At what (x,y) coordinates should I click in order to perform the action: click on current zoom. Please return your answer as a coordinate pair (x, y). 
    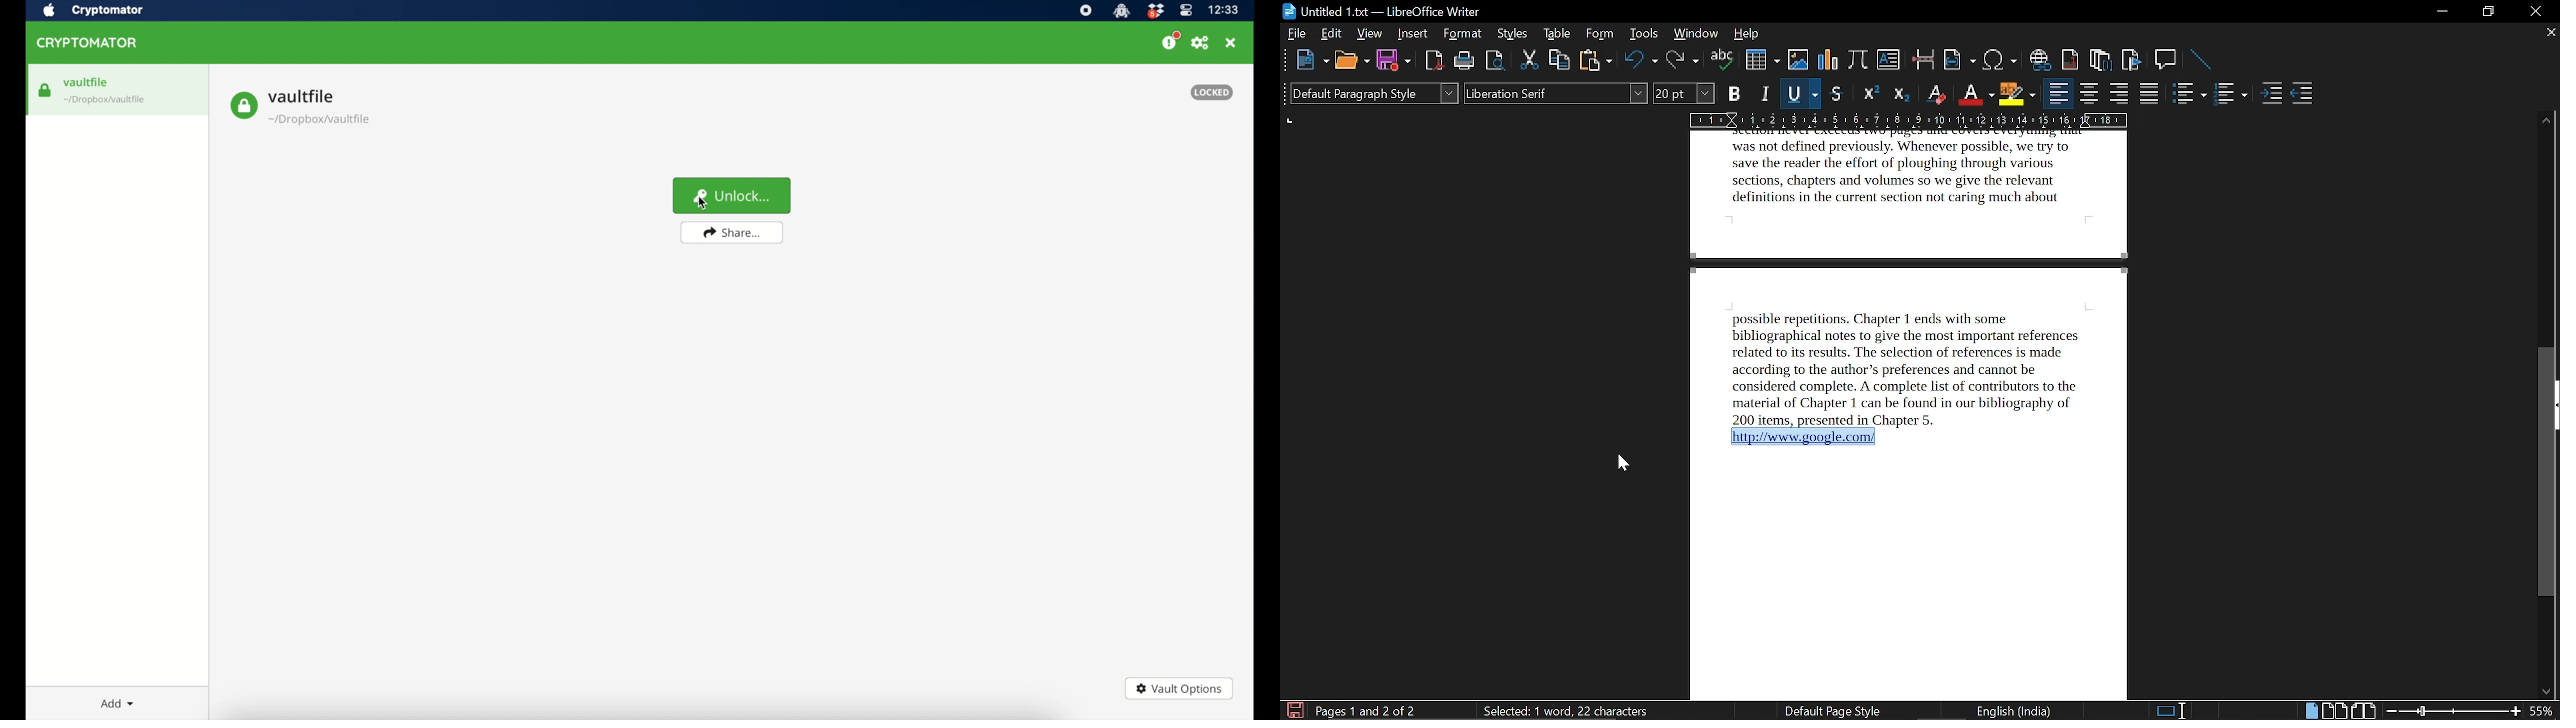
    Looking at the image, I should click on (2545, 712).